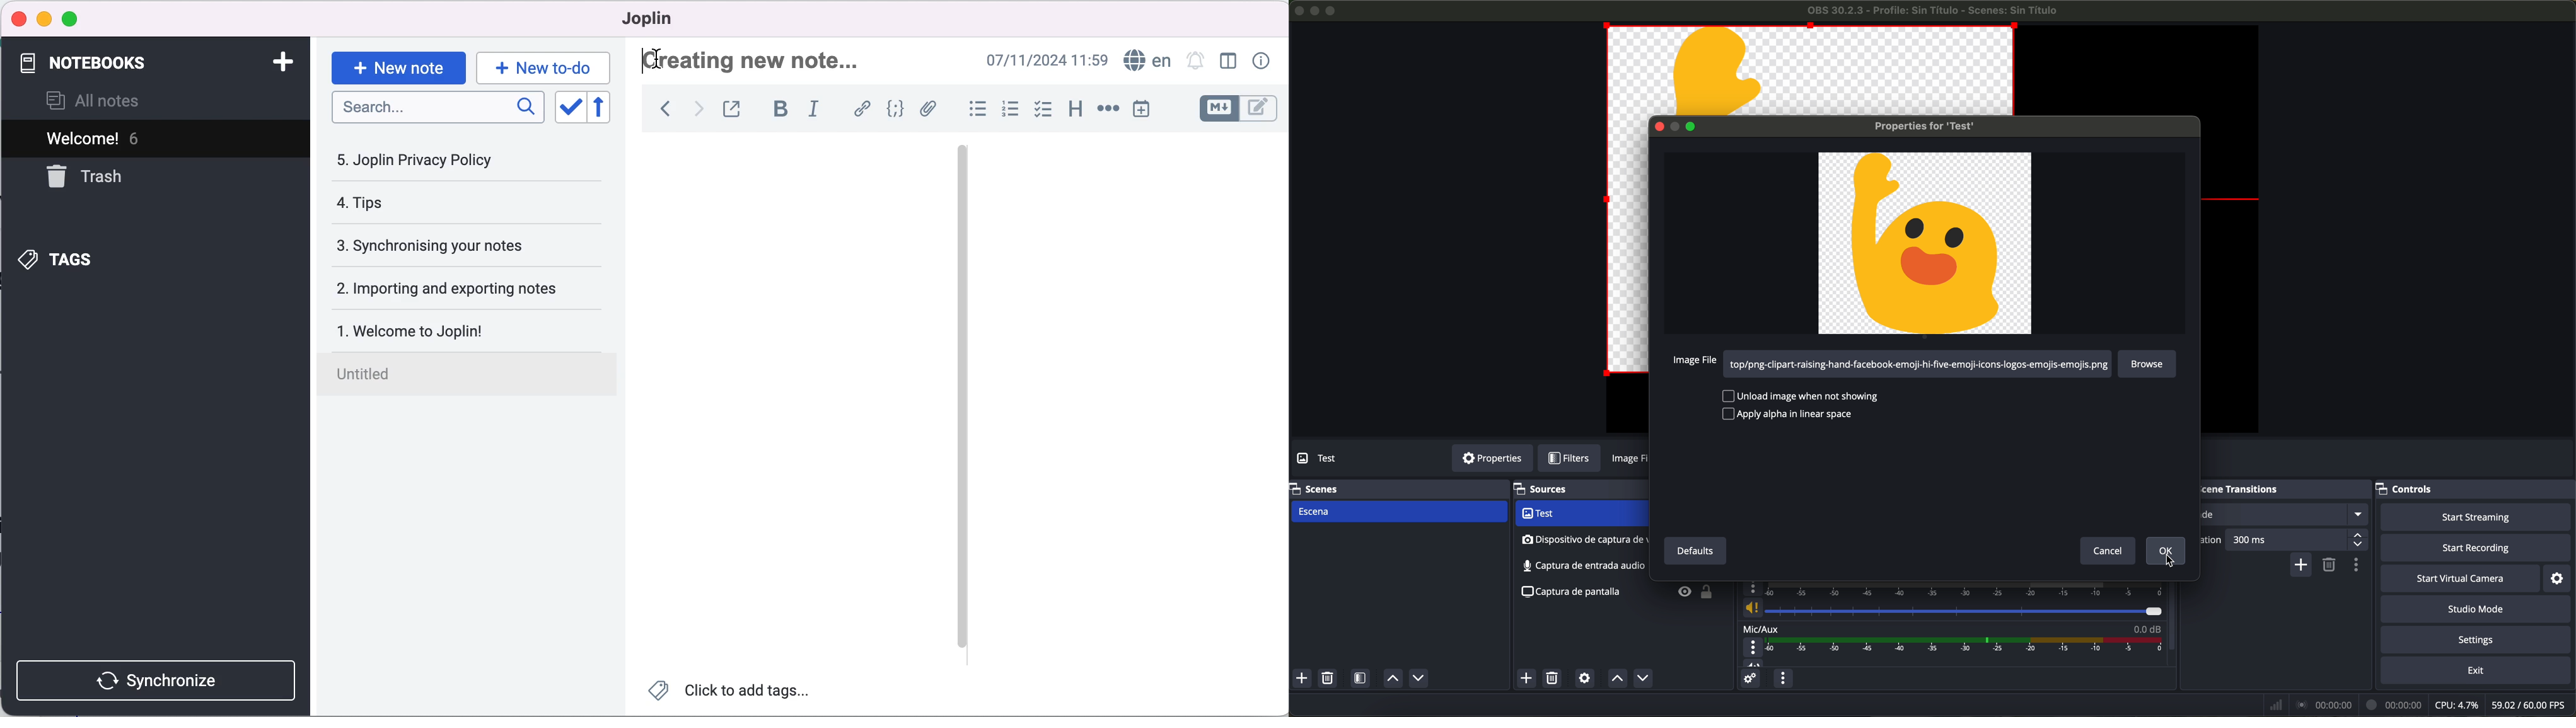 The width and height of the screenshot is (2576, 728). Describe the element at coordinates (1583, 540) in the screenshot. I see `audio input capture` at that location.